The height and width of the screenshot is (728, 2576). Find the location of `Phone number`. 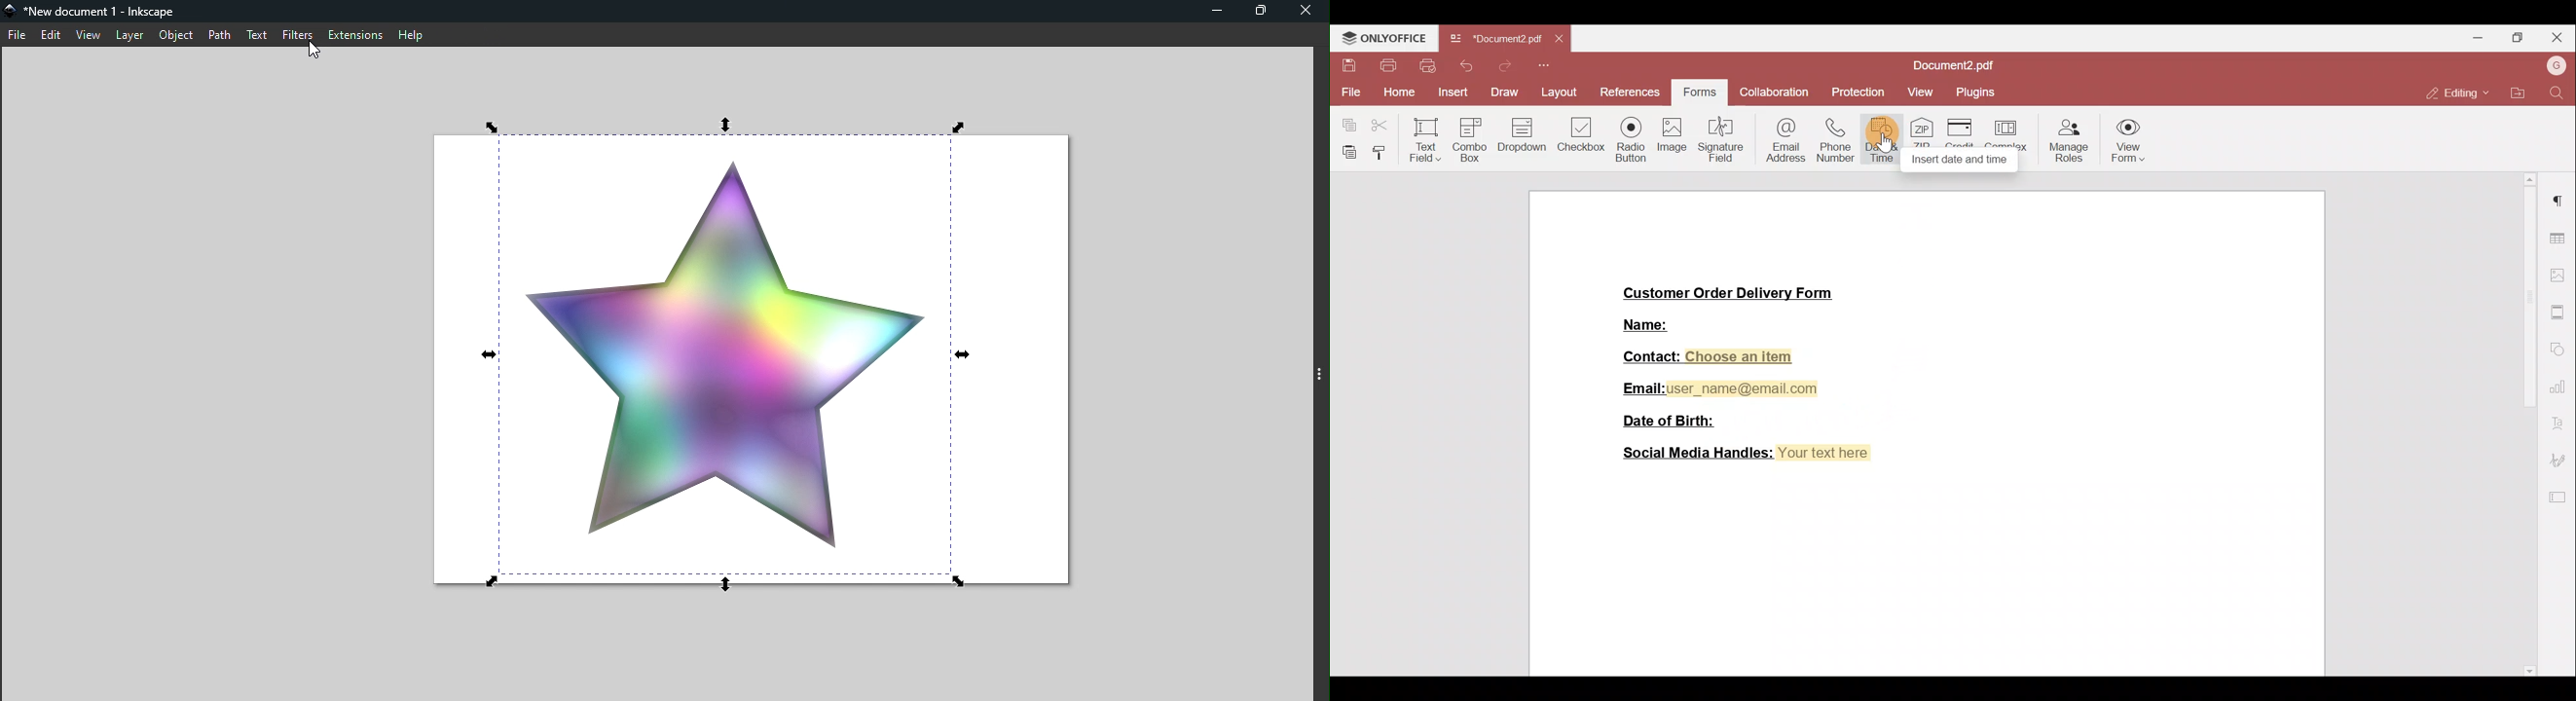

Phone number is located at coordinates (1835, 137).